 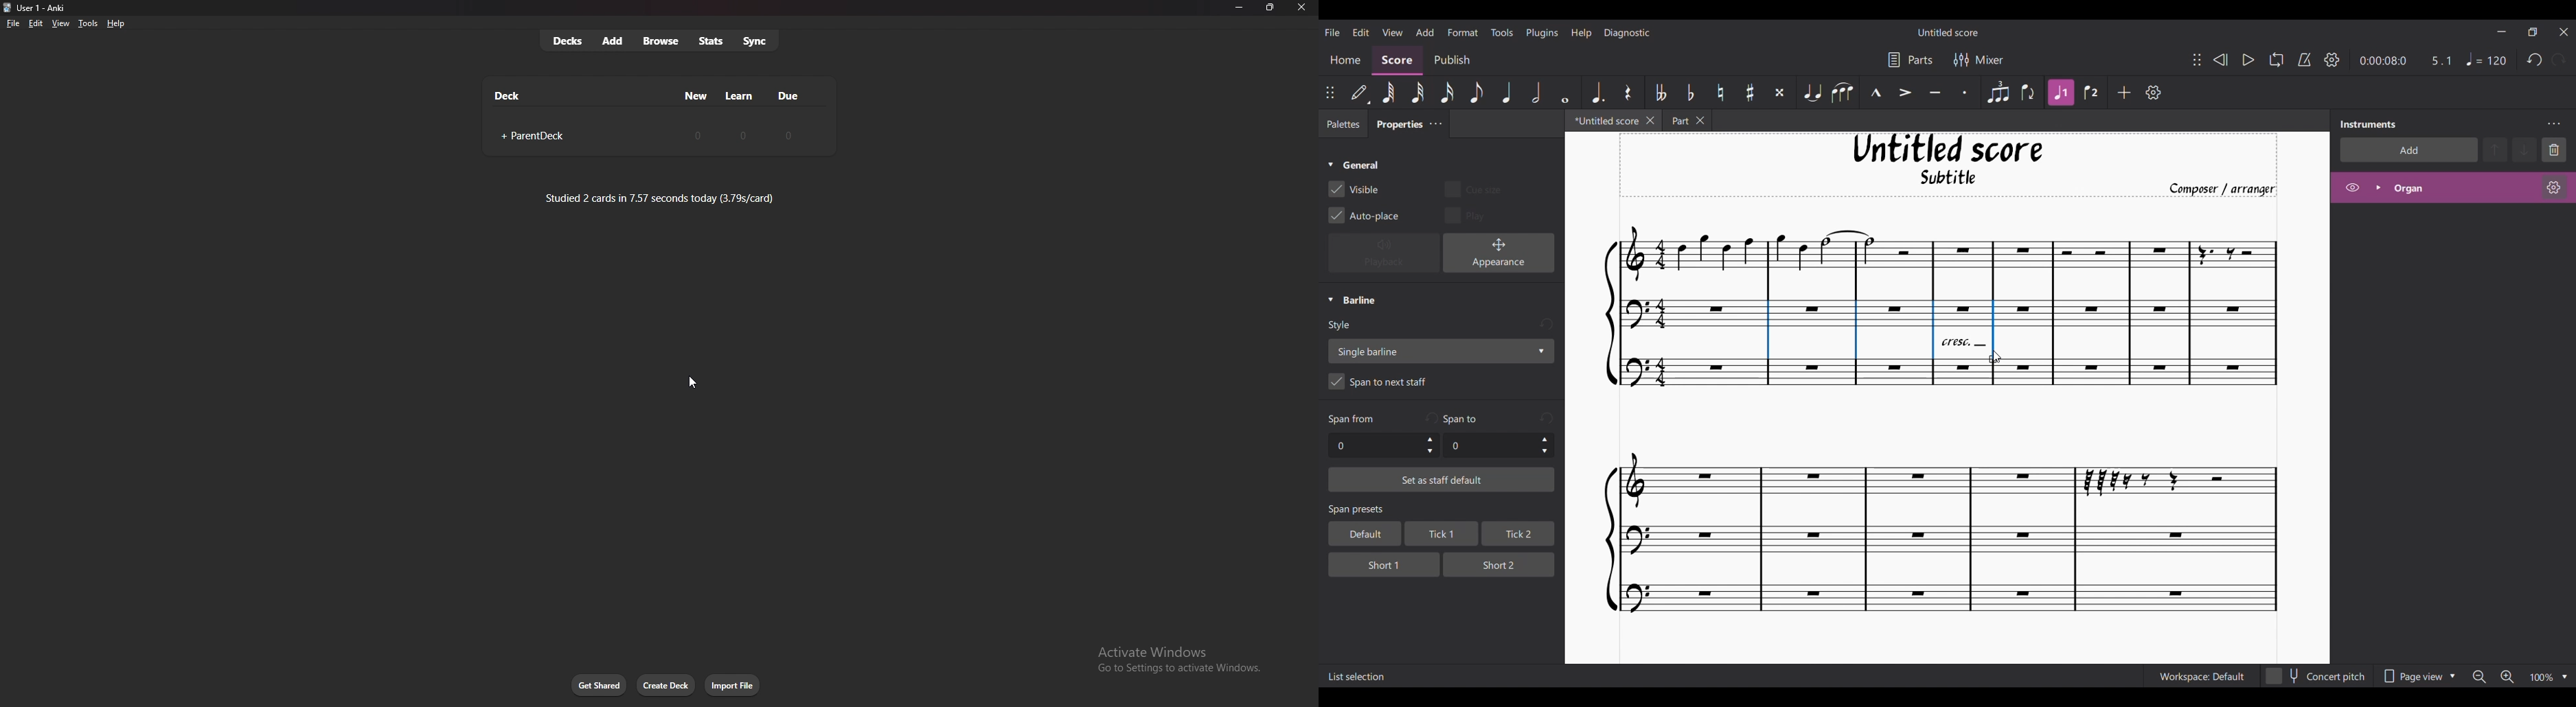 I want to click on Undo input made, so click(x=1431, y=418).